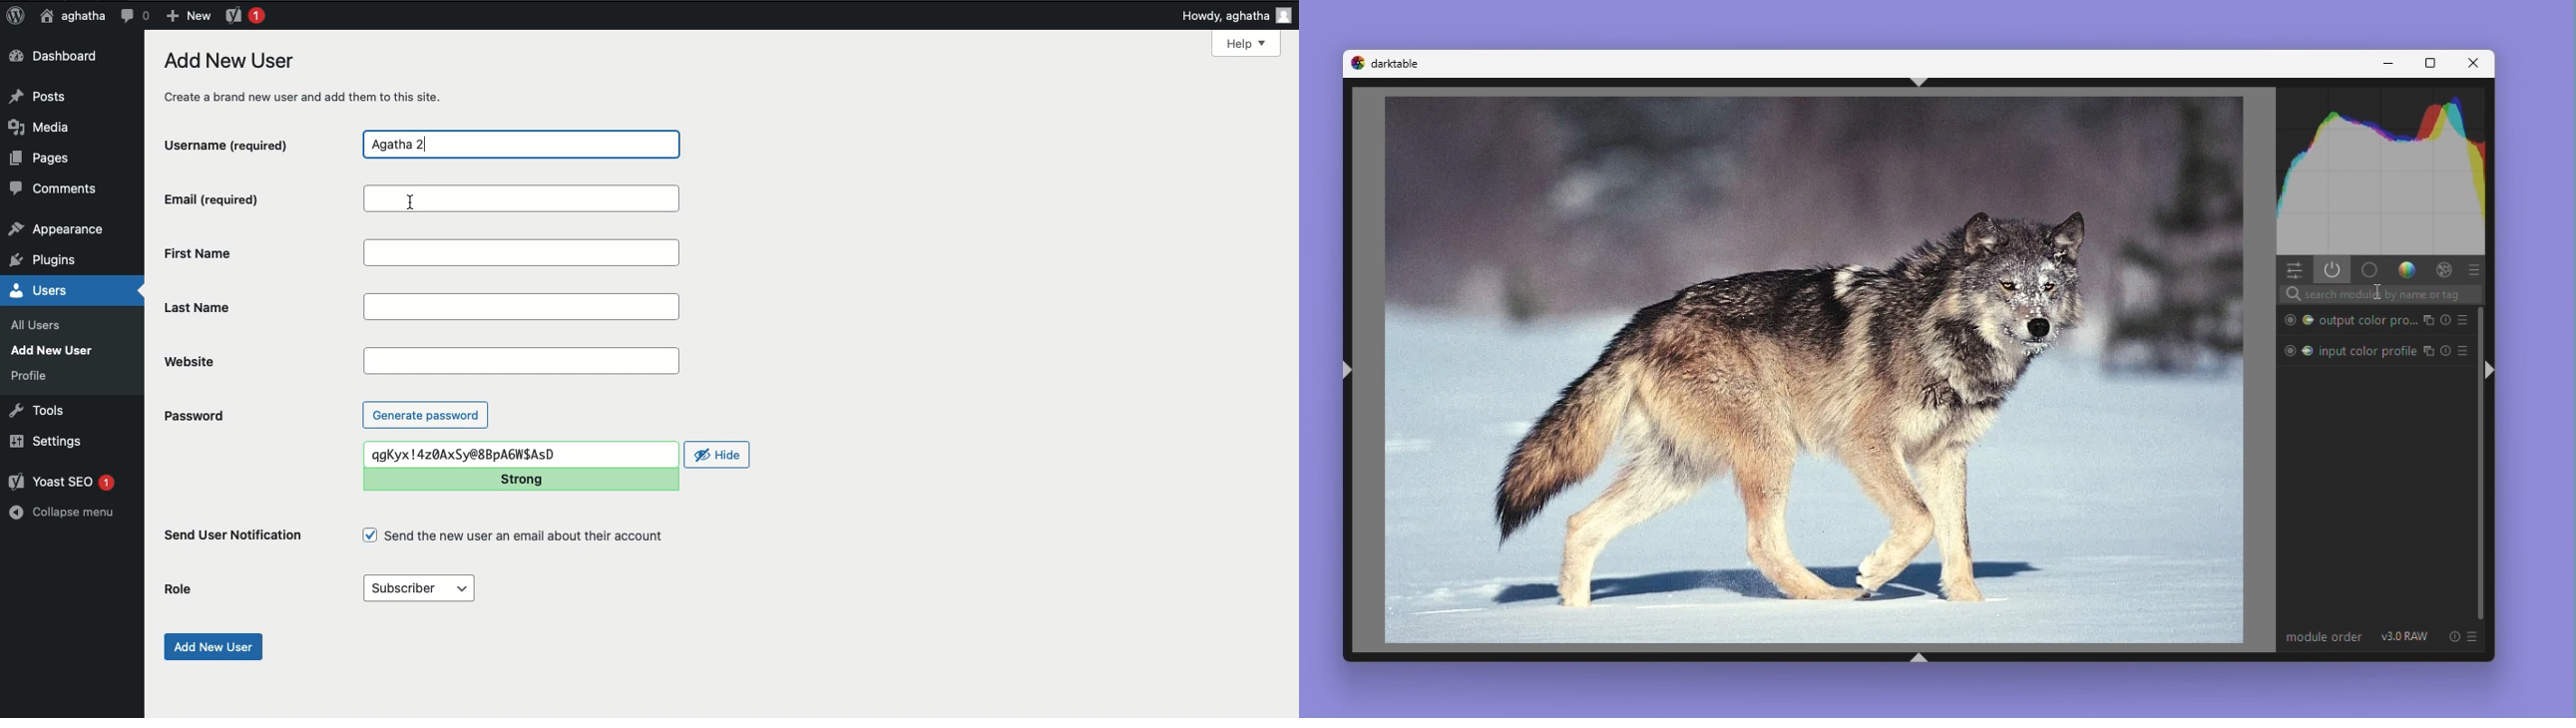 Image resolution: width=2576 pixels, height=728 pixels. I want to click on Last Name, so click(525, 308).